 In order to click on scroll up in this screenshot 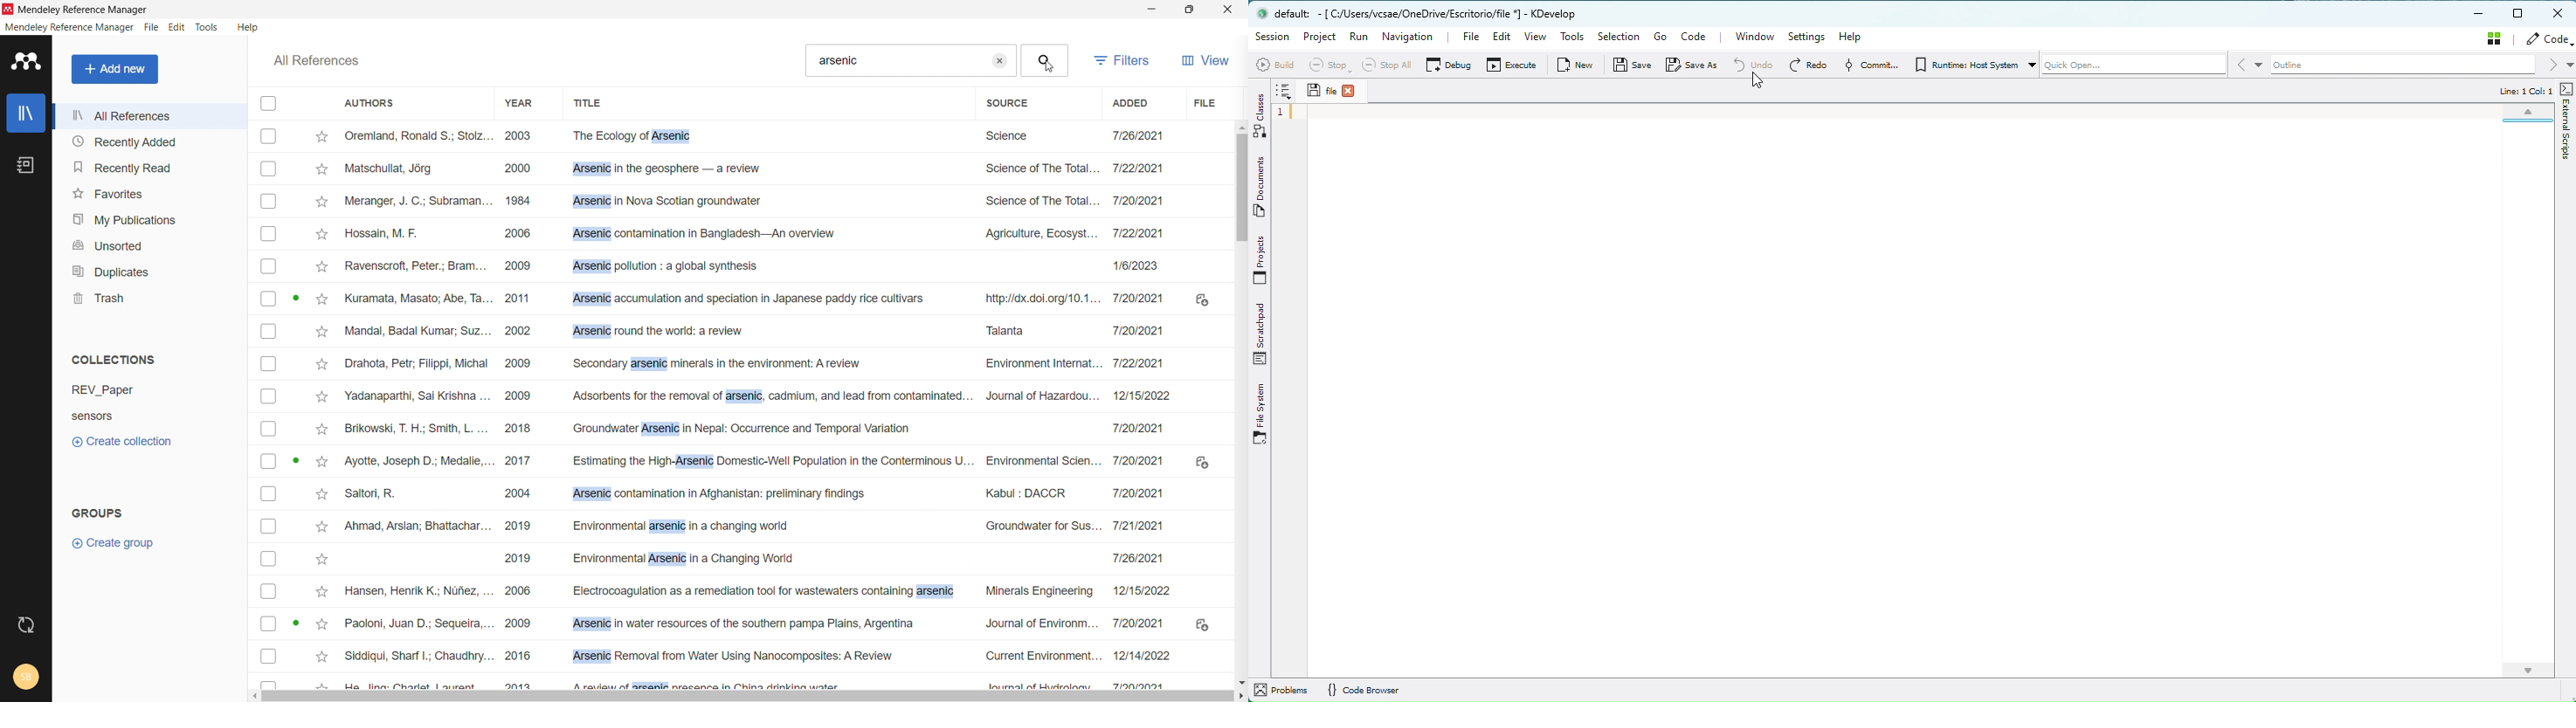, I will do `click(1240, 127)`.